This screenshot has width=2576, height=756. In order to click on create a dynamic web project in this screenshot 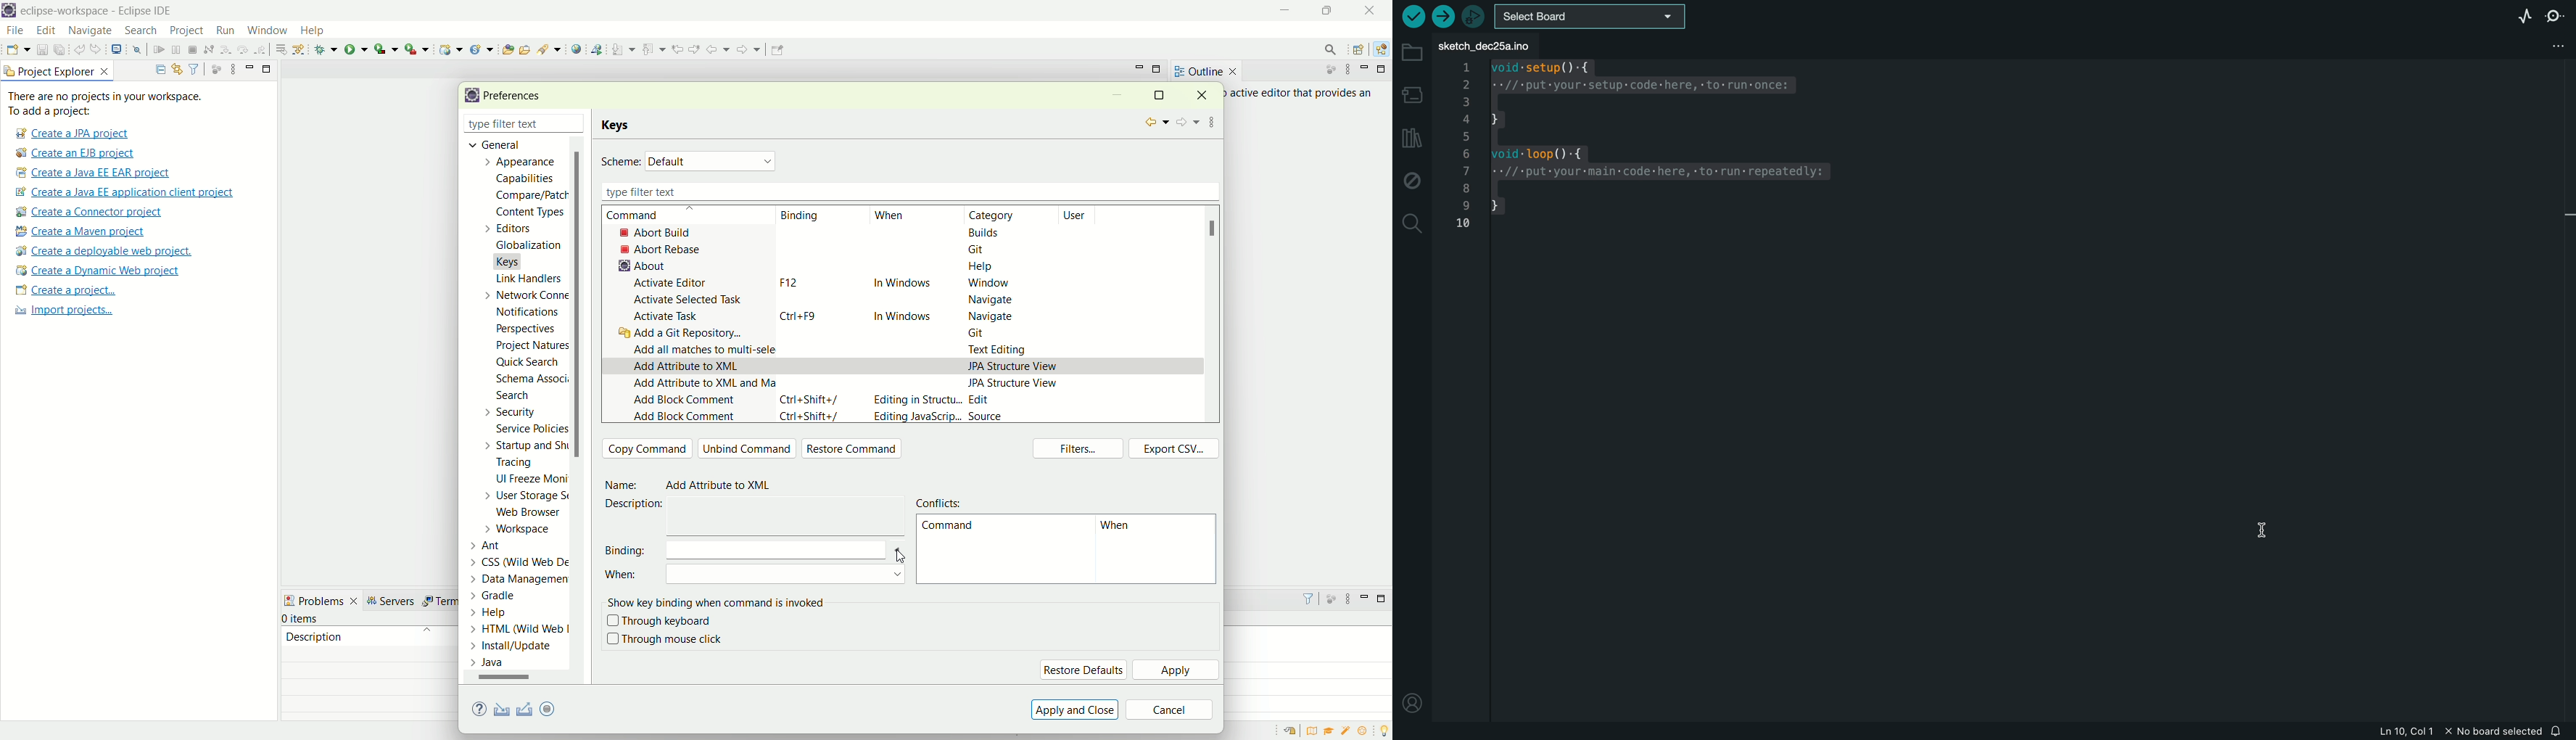, I will do `click(96, 271)`.